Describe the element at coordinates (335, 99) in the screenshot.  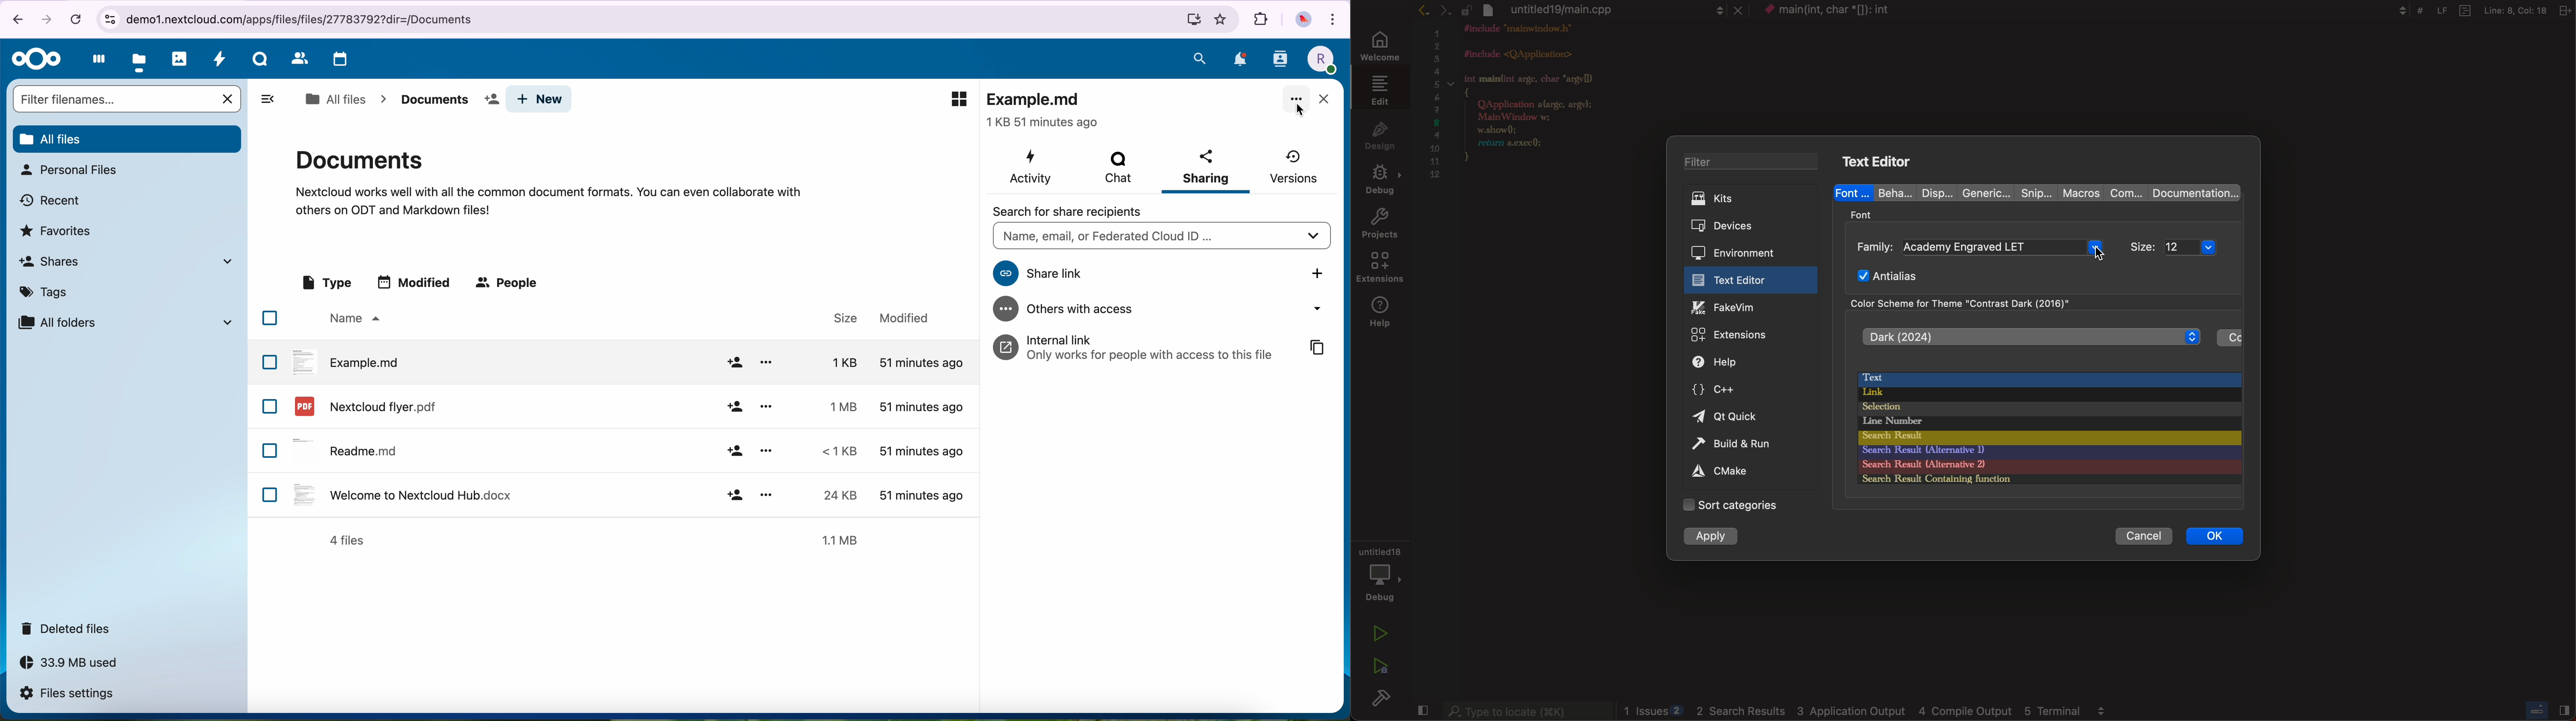
I see `all files` at that location.